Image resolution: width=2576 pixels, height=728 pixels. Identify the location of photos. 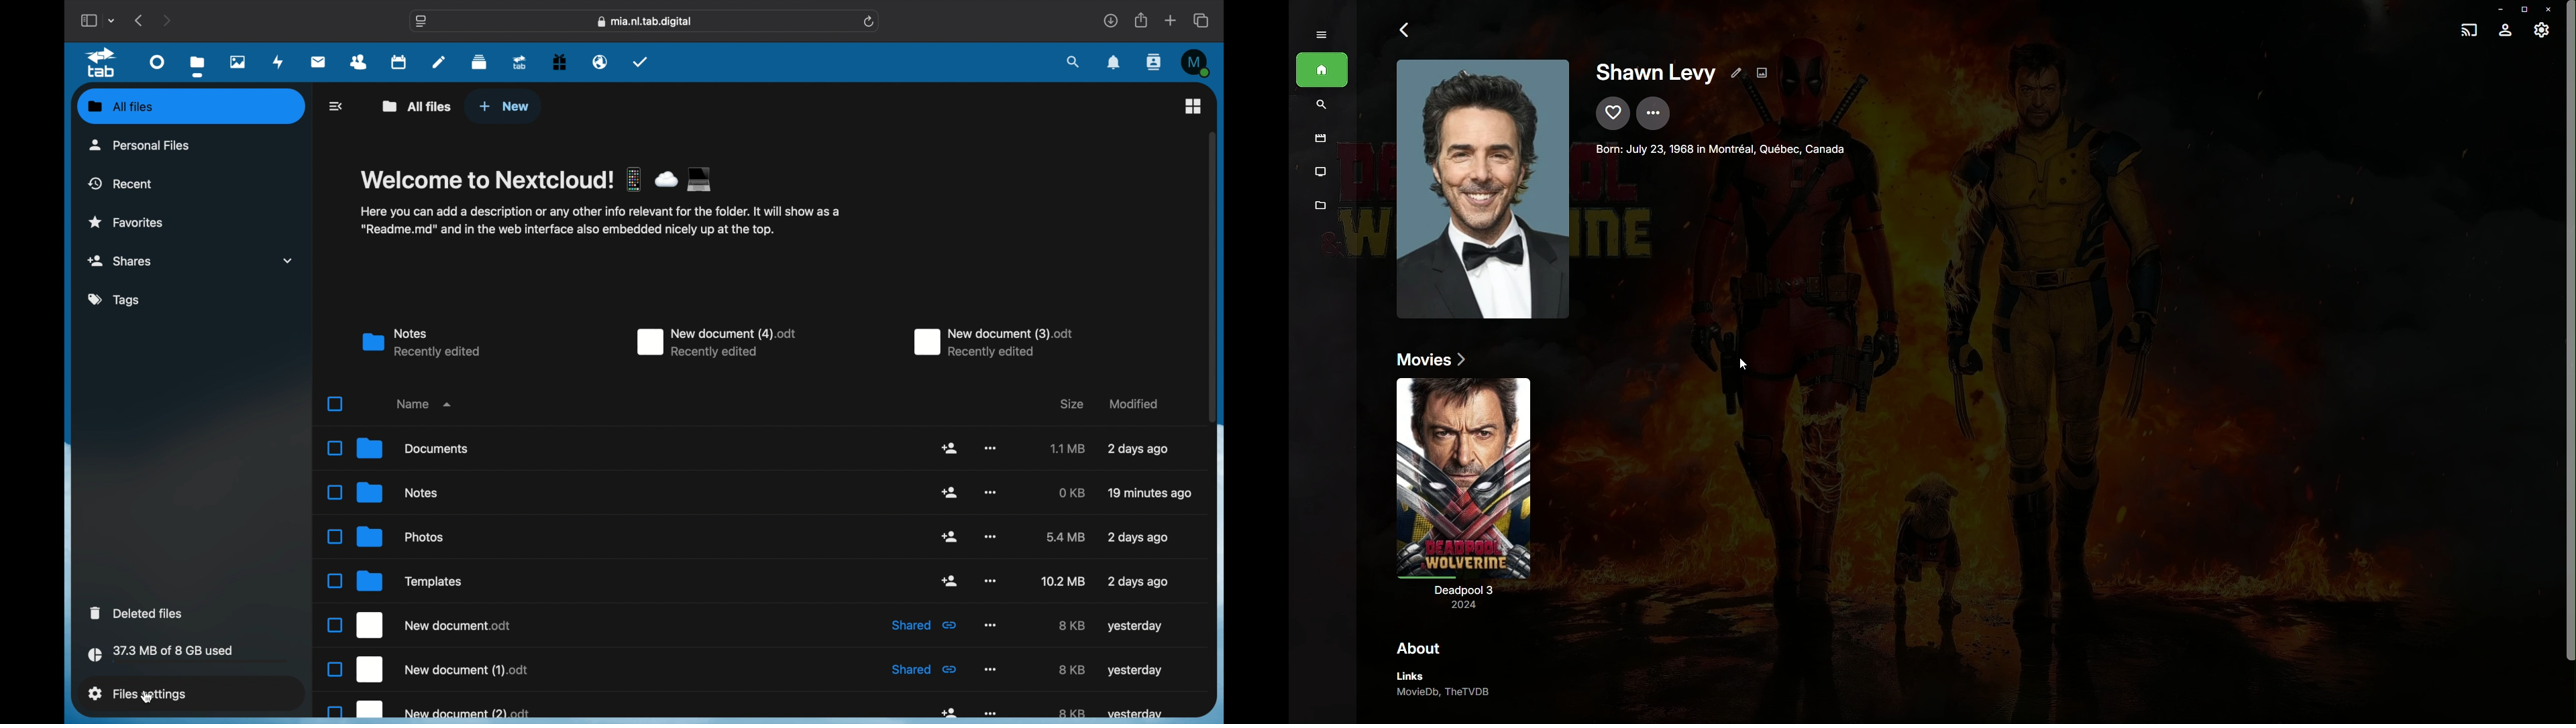
(386, 537).